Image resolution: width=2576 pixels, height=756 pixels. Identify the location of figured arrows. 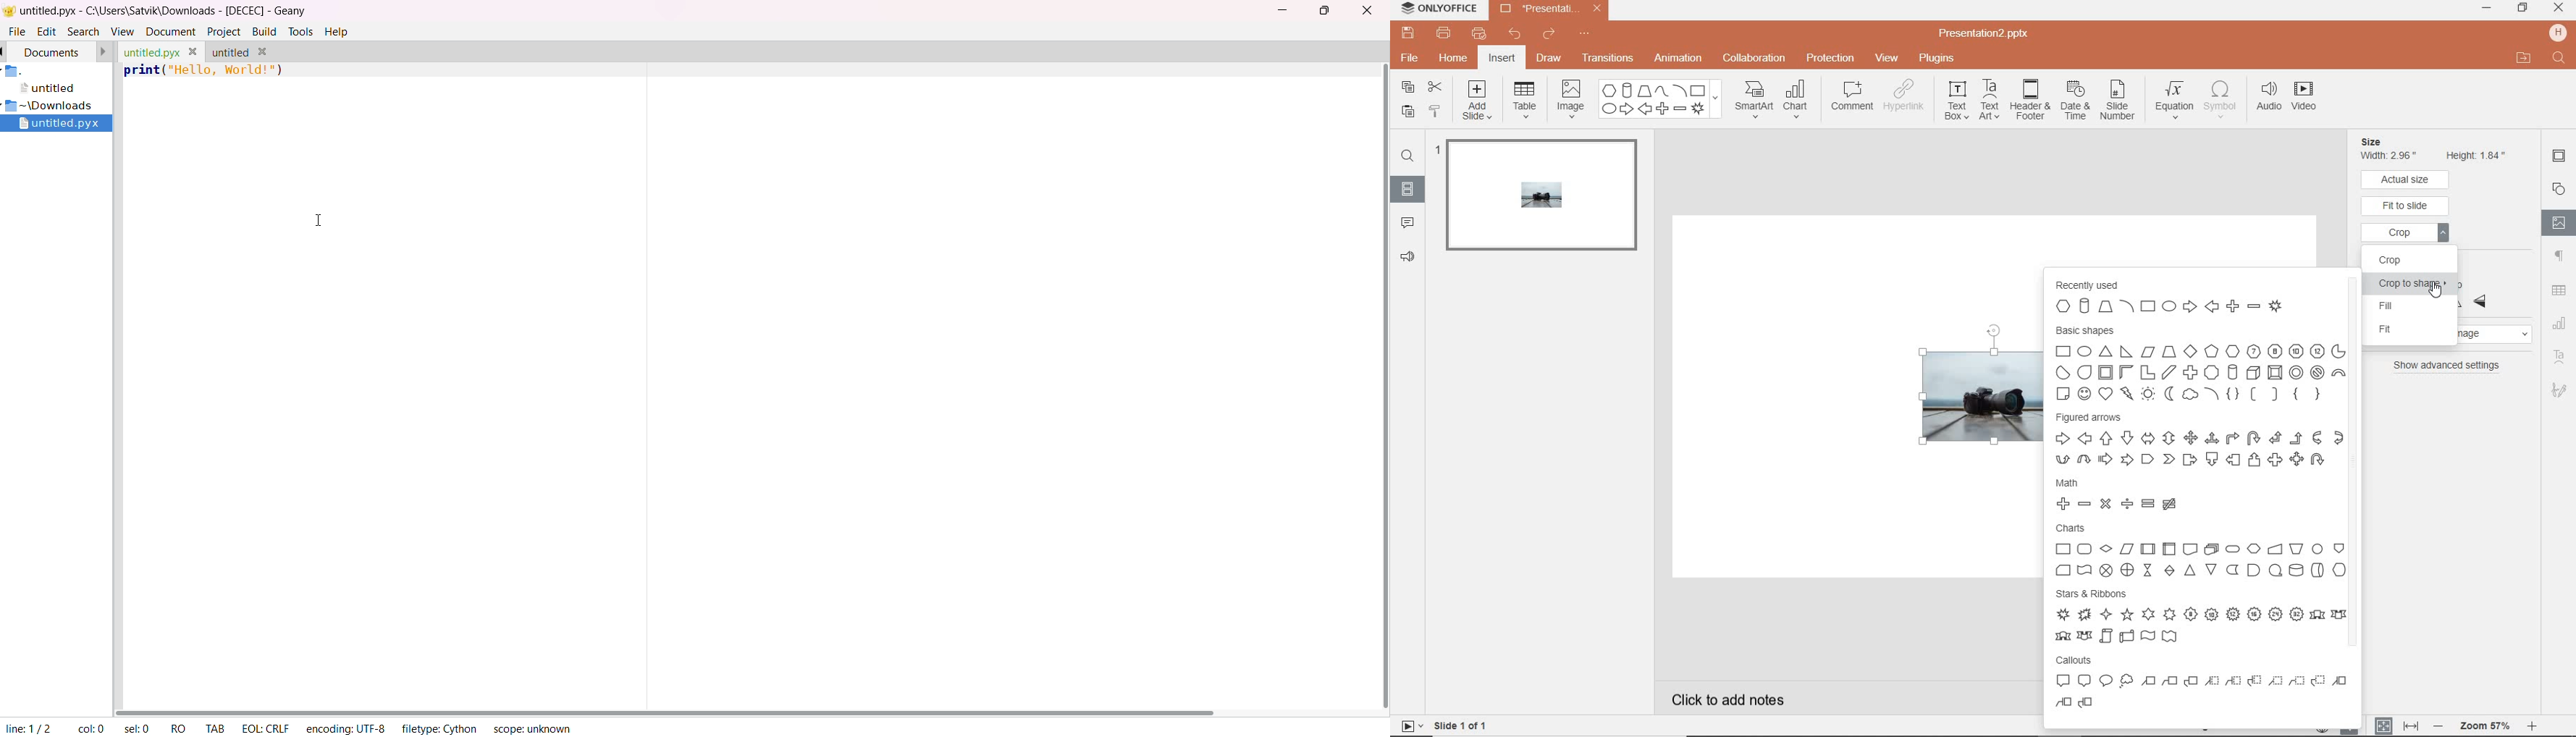
(2198, 442).